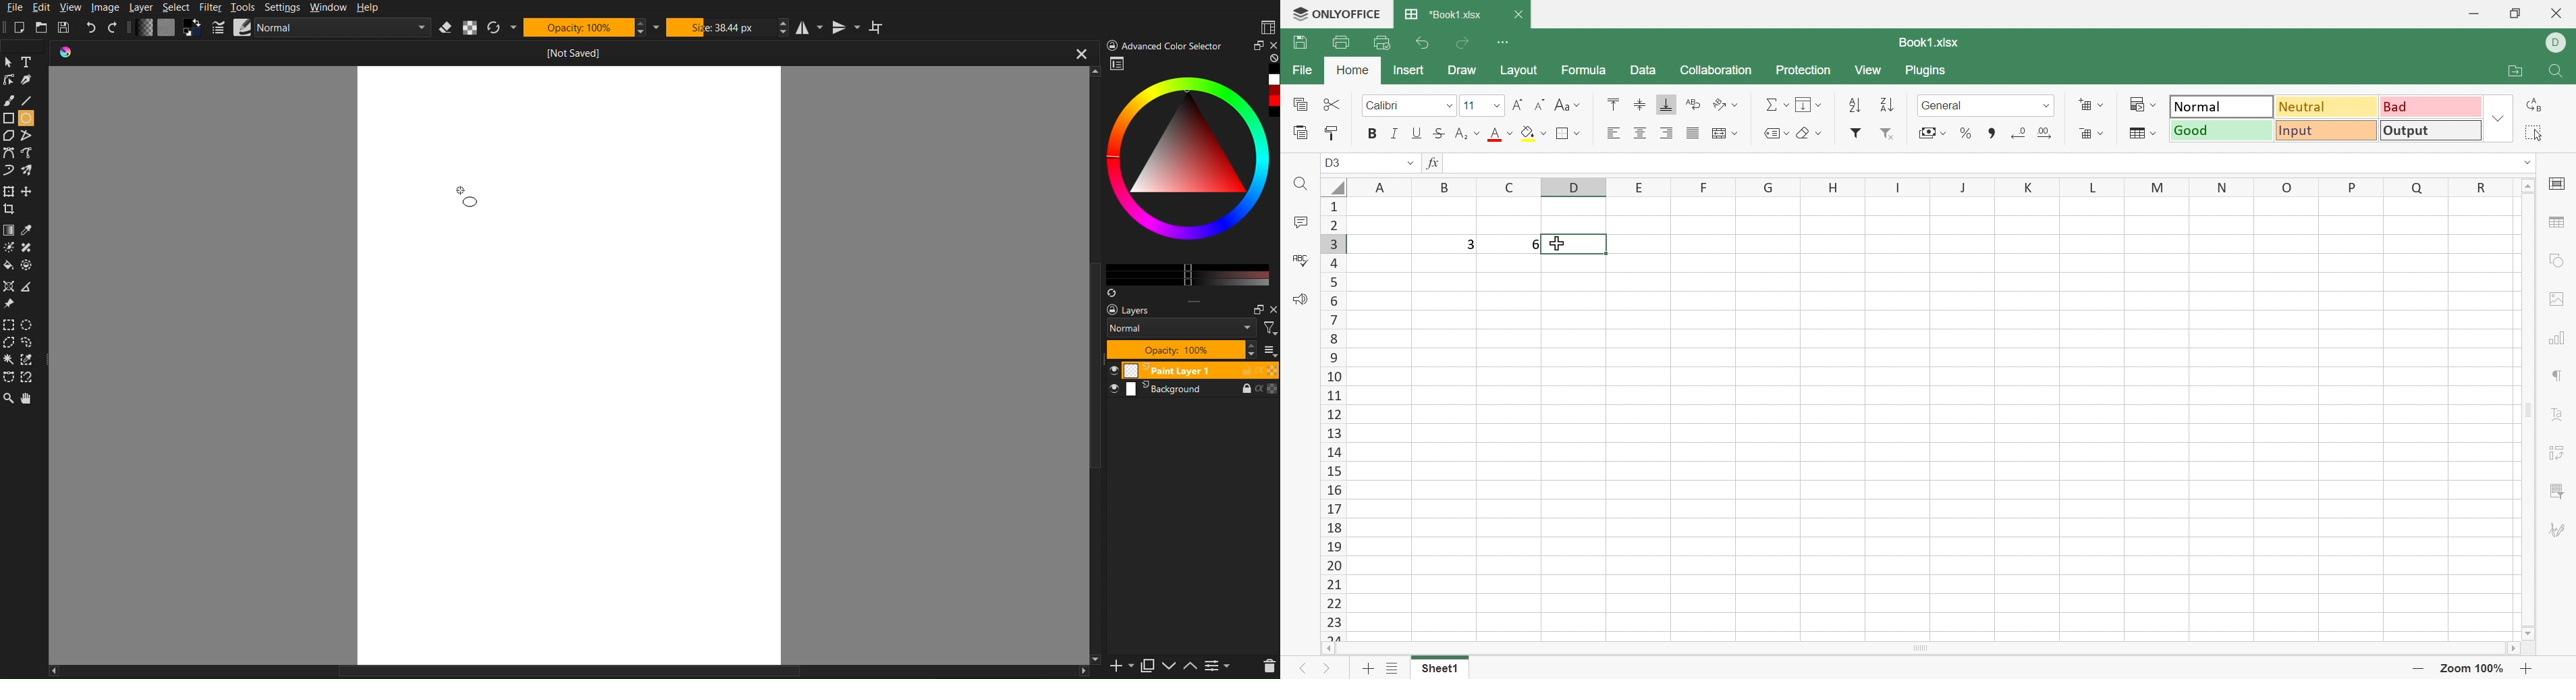  I want to click on Color Tools, so click(9, 229).